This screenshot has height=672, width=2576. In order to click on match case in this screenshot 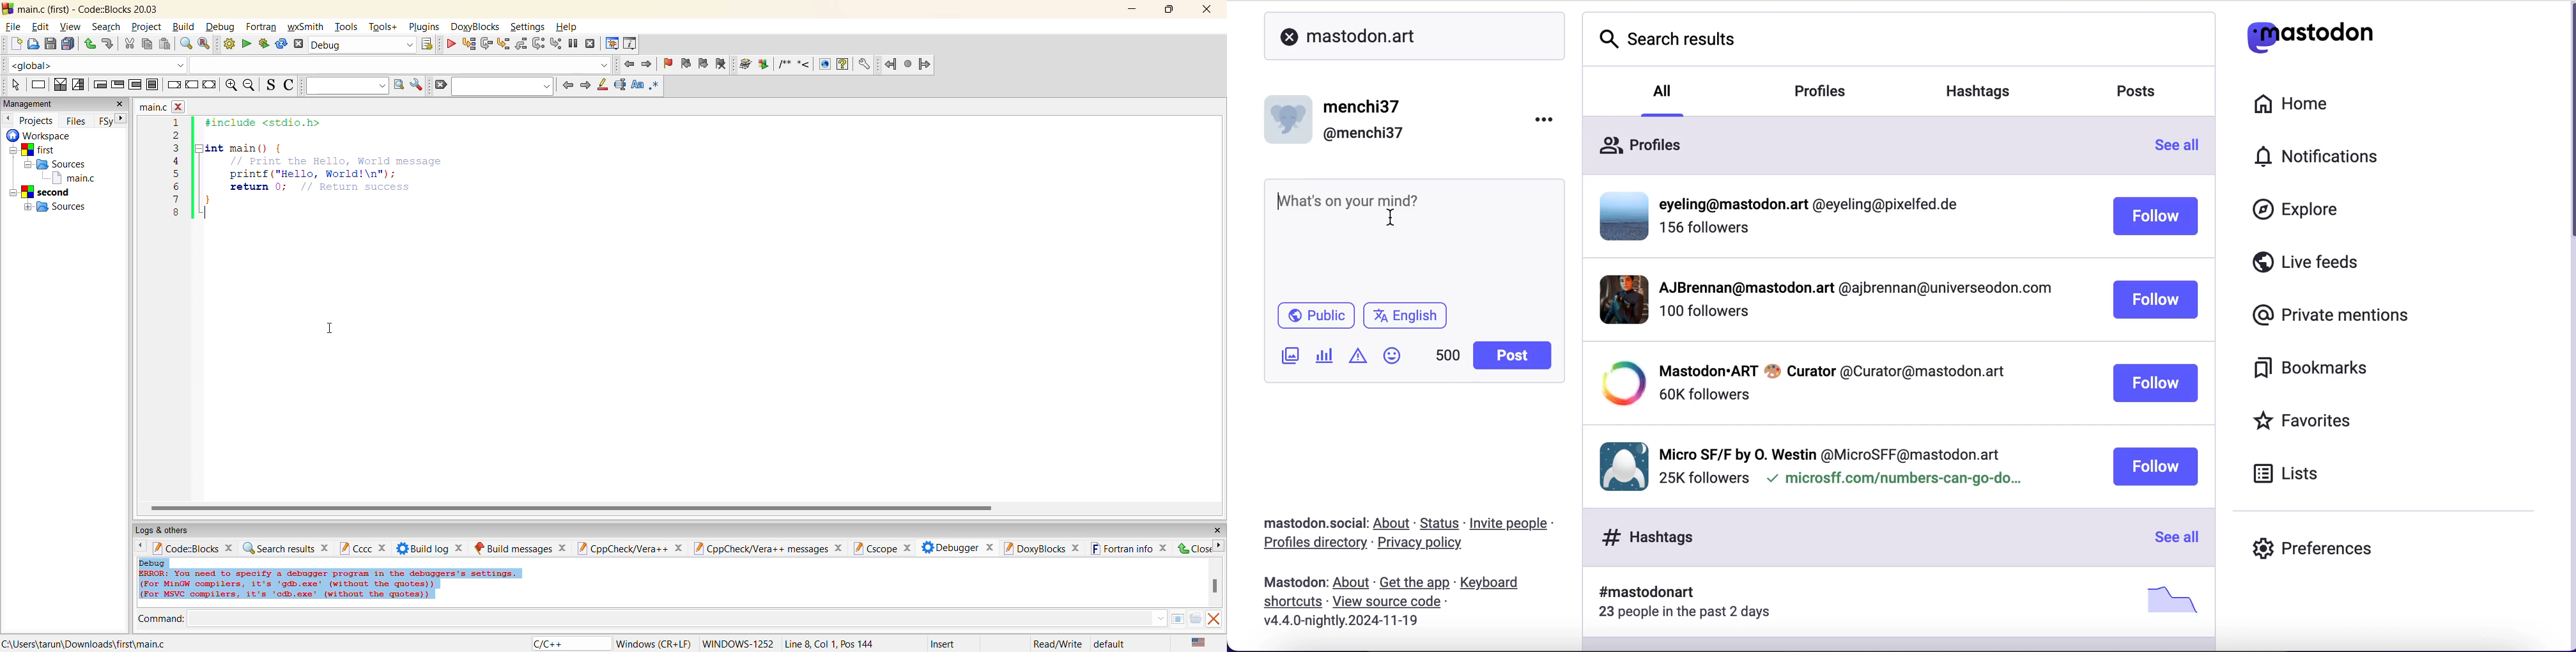, I will do `click(636, 86)`.